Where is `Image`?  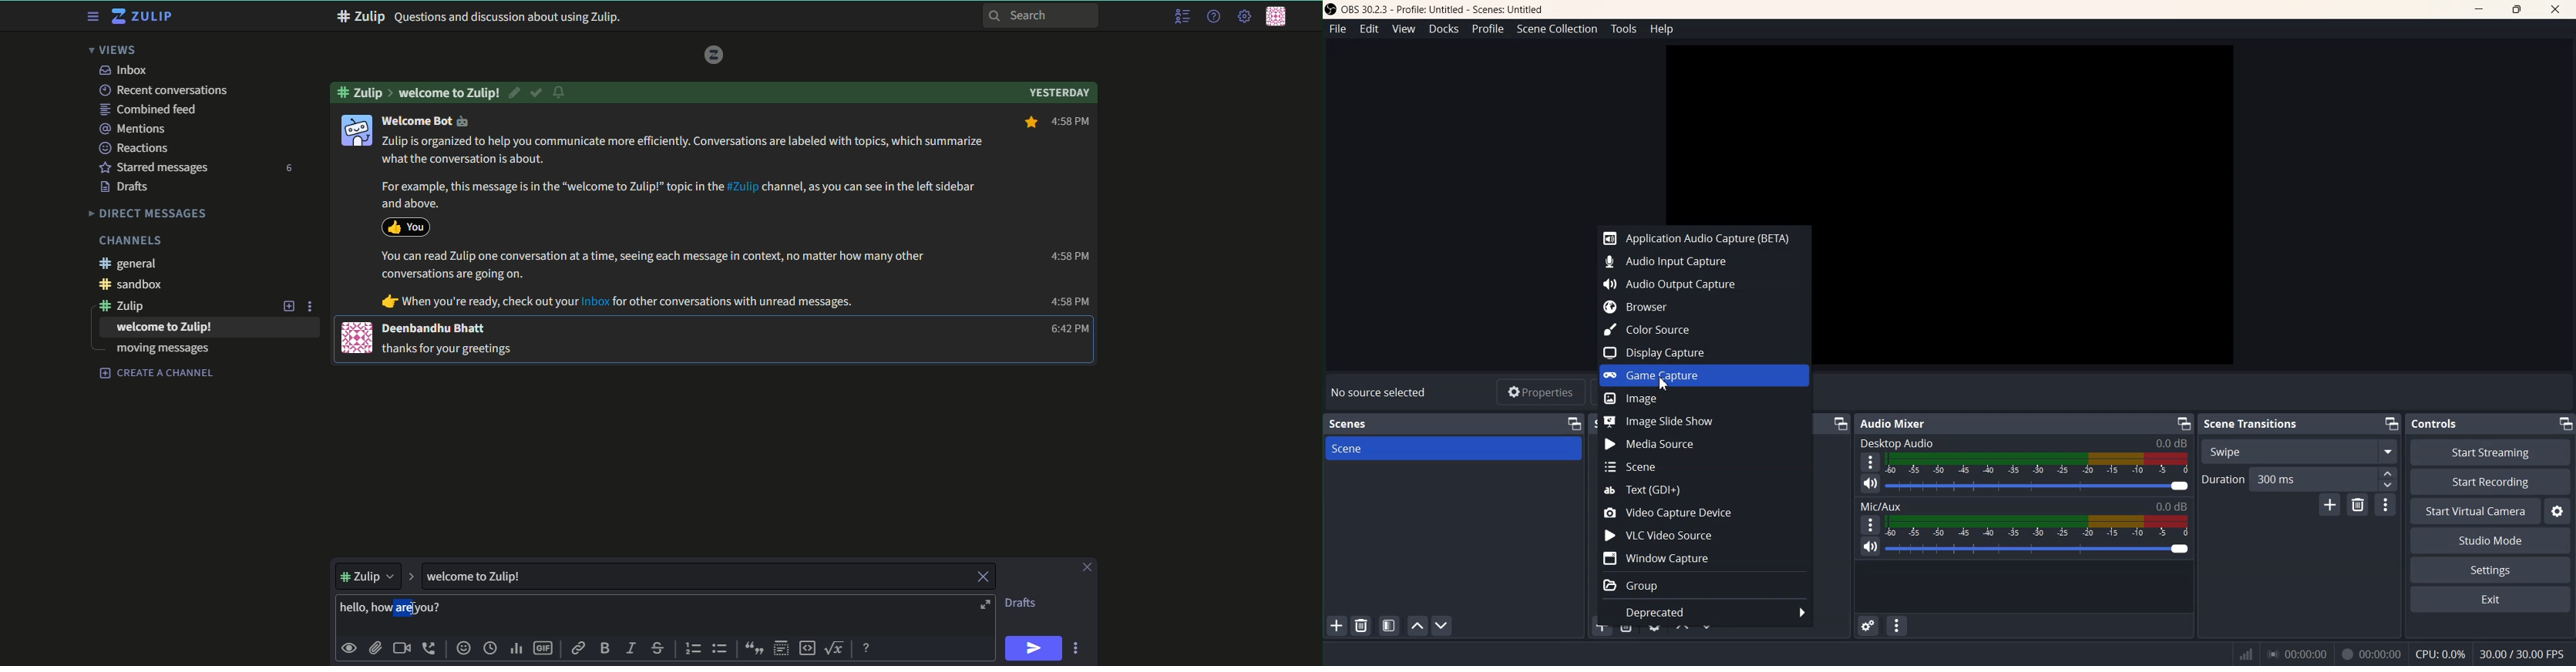 Image is located at coordinates (1704, 399).